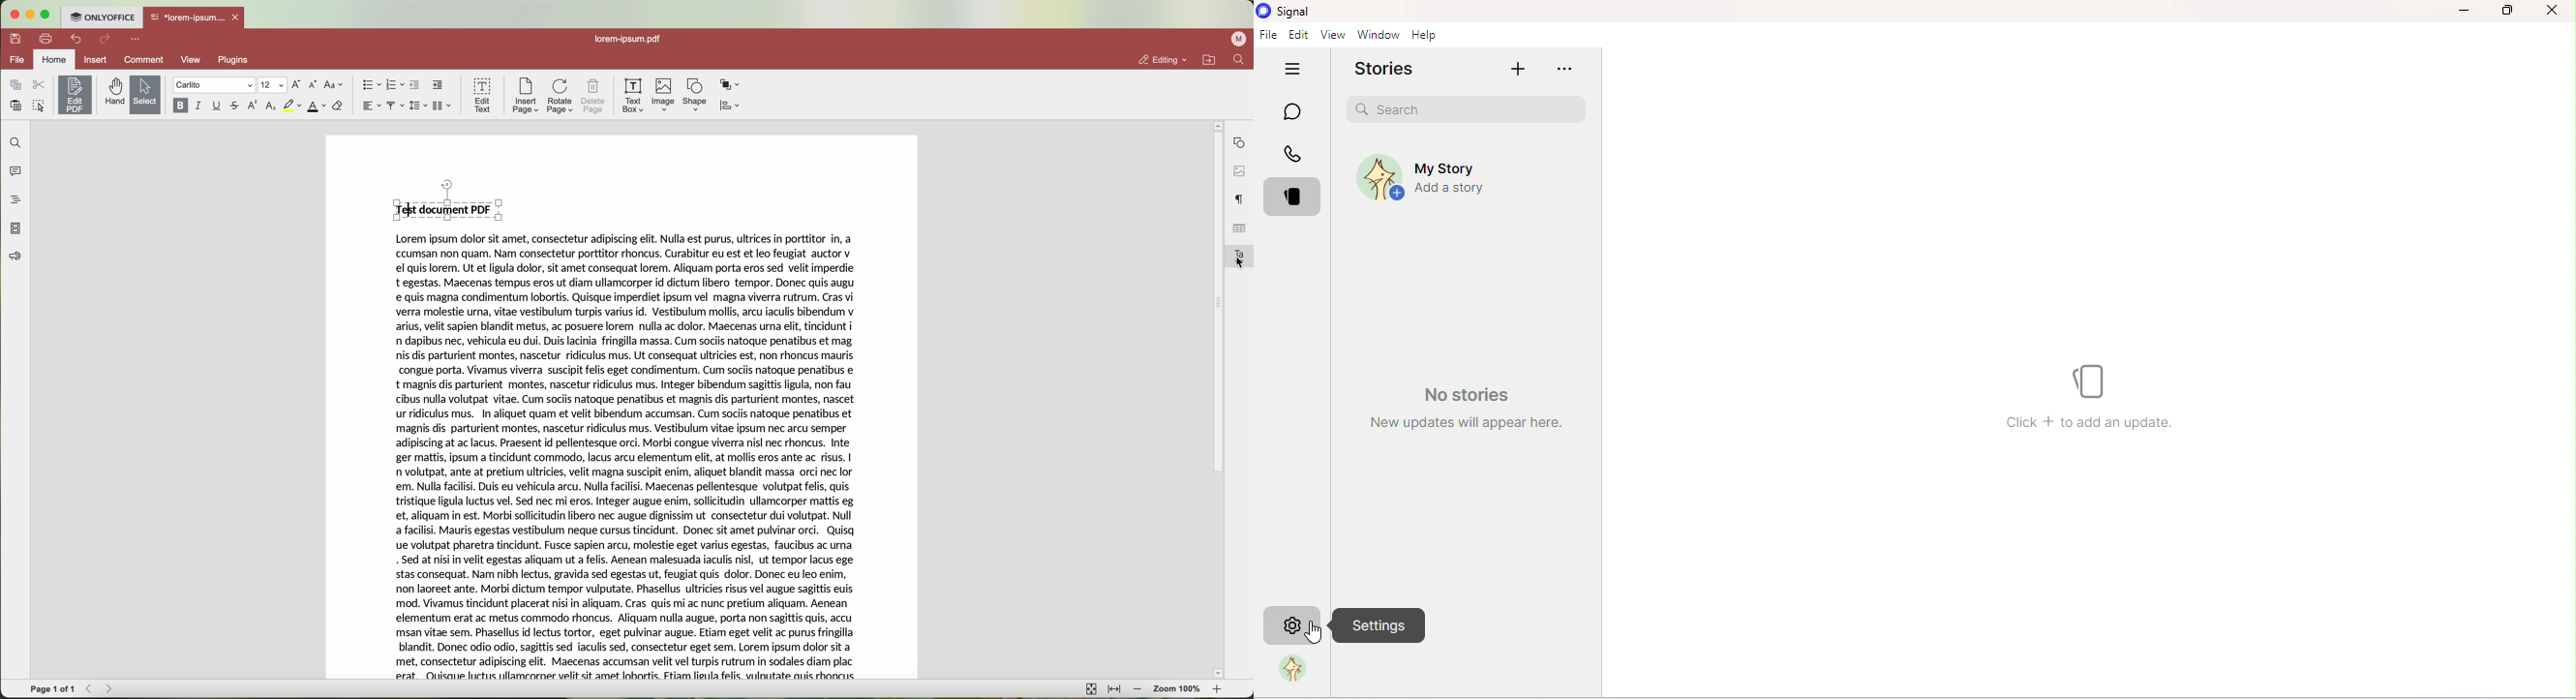 This screenshot has height=700, width=2576. Describe the element at coordinates (1240, 256) in the screenshot. I see `text art settings` at that location.